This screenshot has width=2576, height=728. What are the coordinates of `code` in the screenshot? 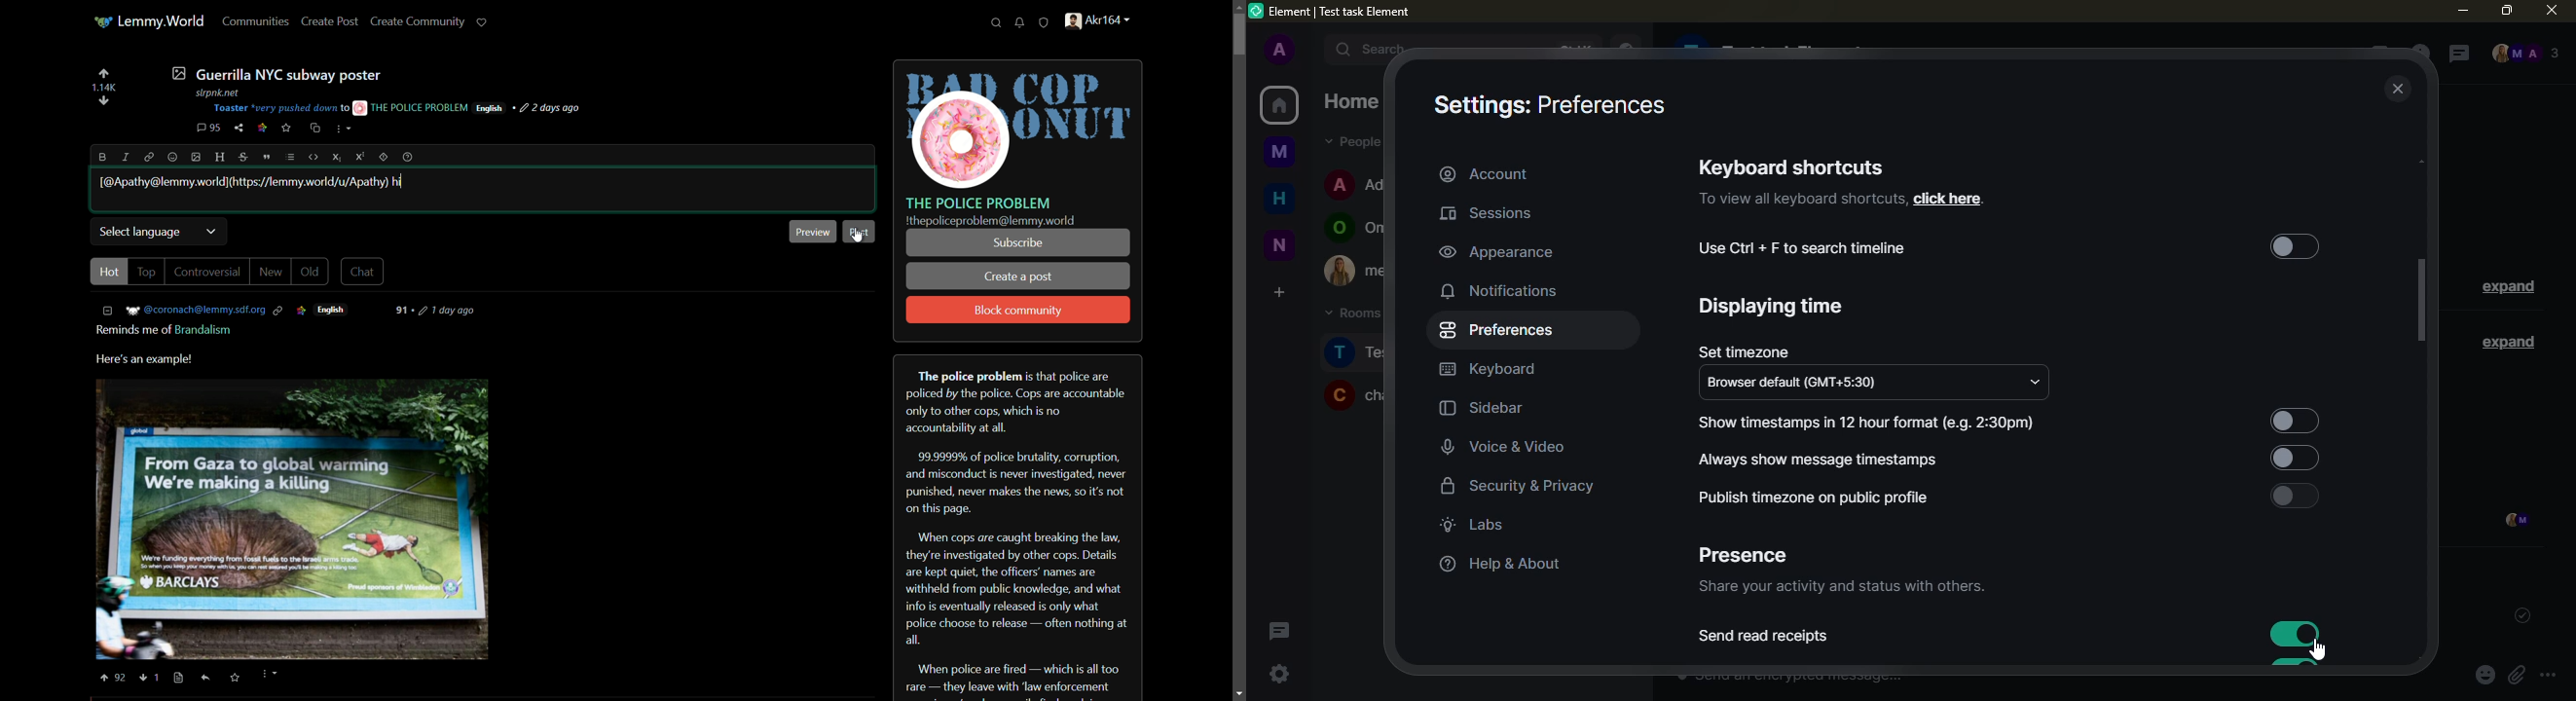 It's located at (314, 157).